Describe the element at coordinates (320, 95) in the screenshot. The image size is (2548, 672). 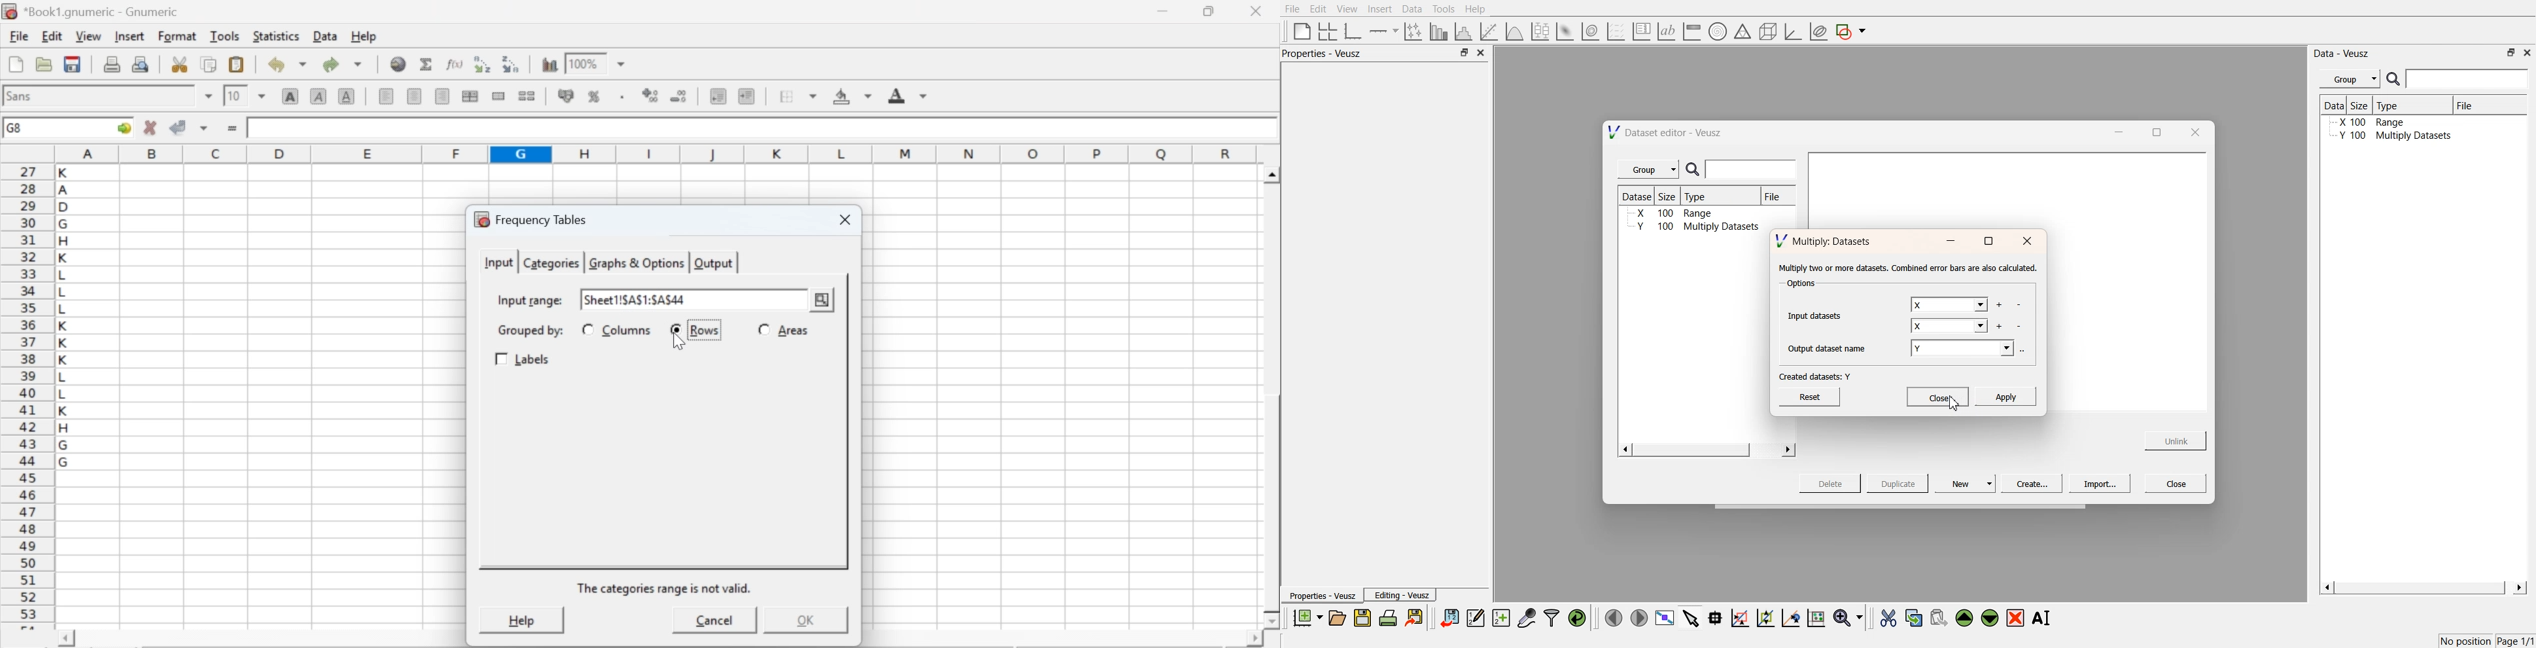
I see `italic` at that location.